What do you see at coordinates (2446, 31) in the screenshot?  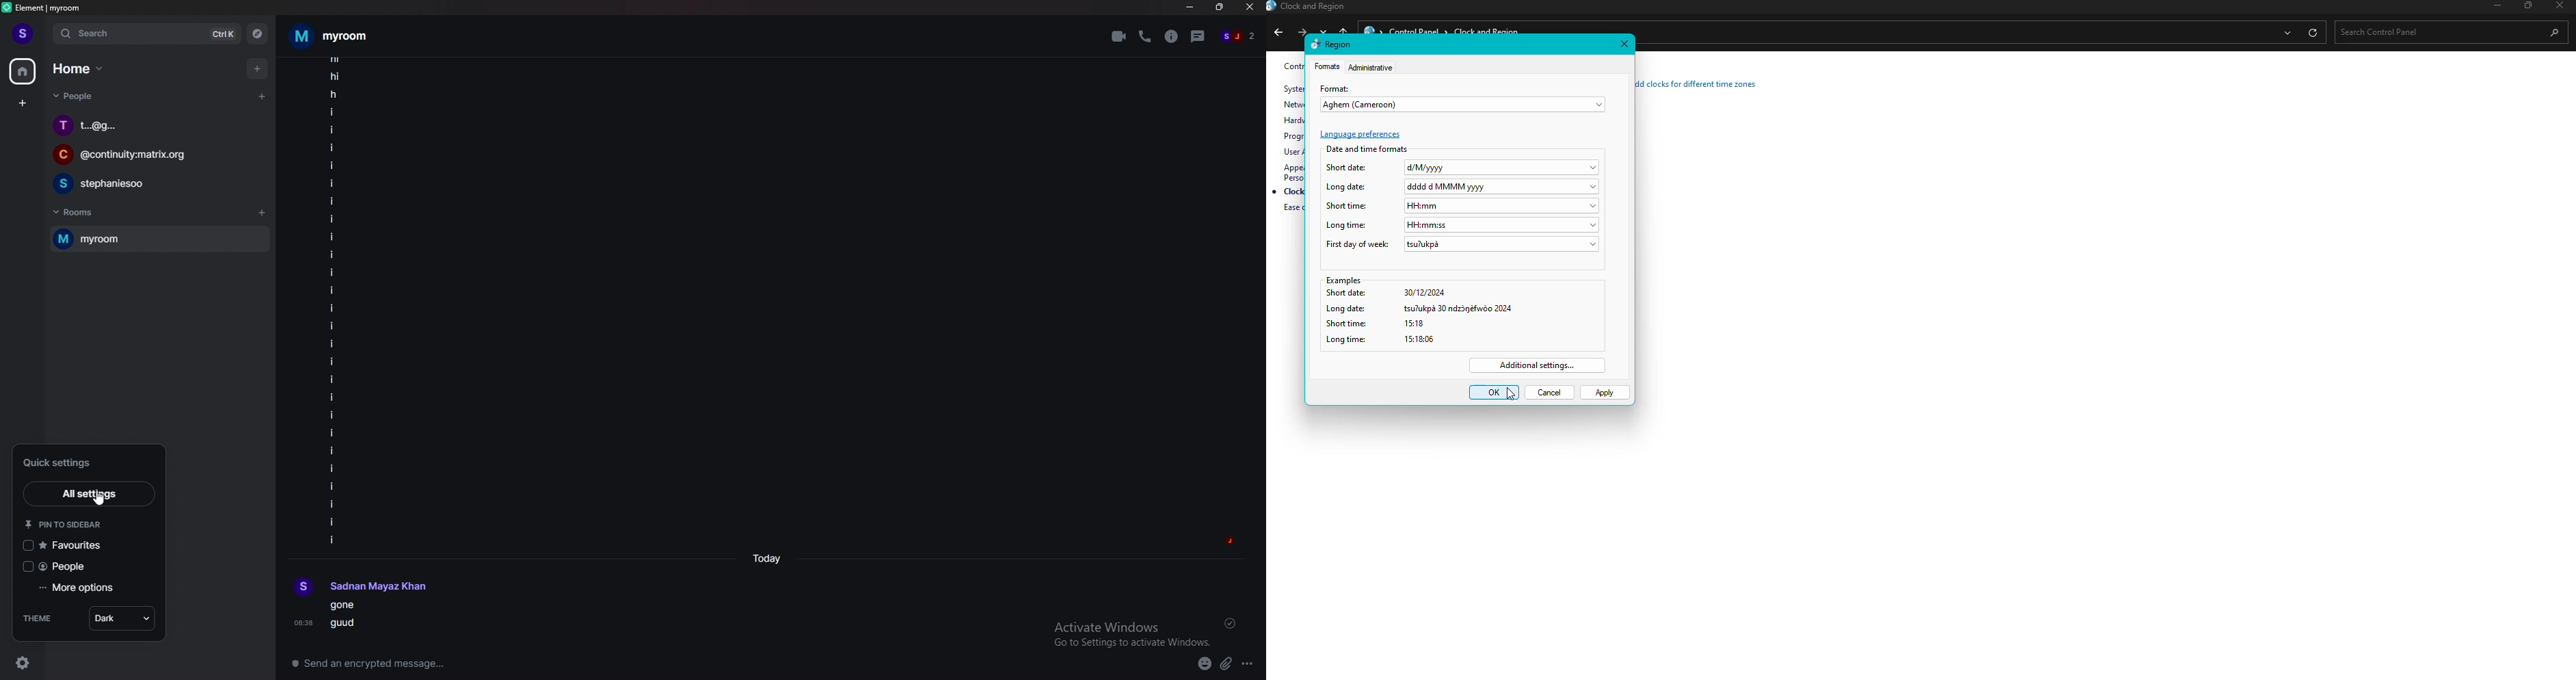 I see `Search bar` at bounding box center [2446, 31].